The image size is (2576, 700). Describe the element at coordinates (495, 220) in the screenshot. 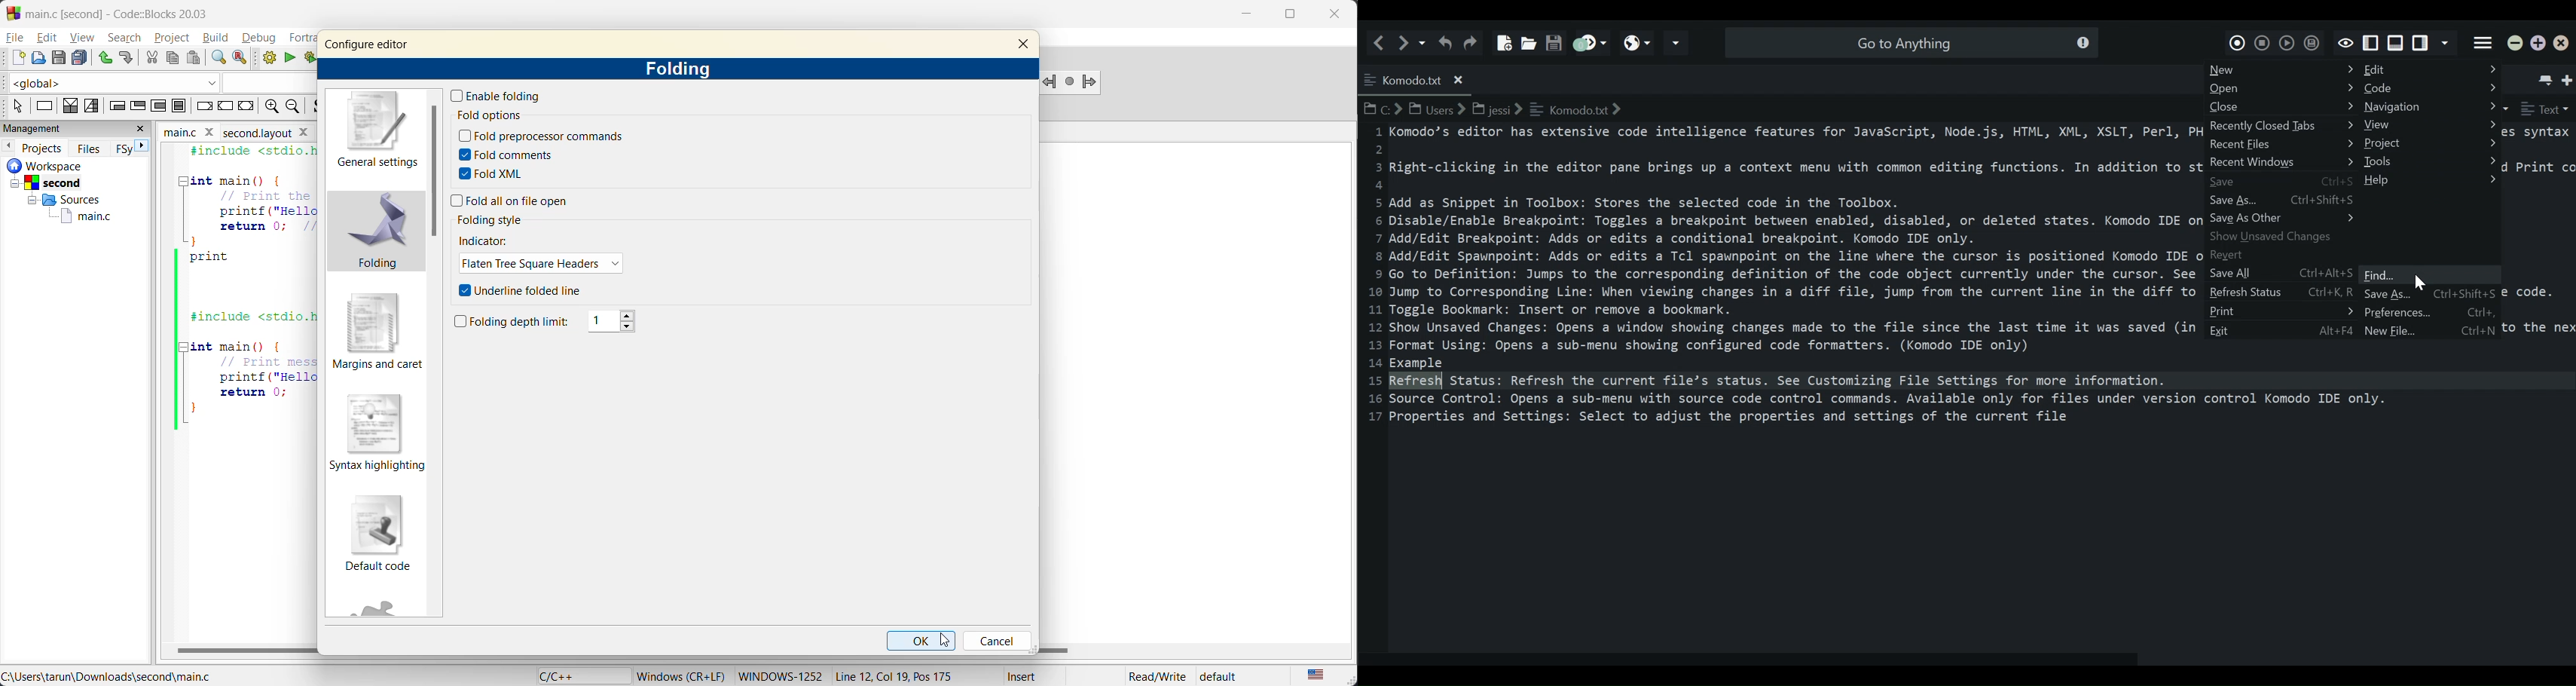

I see `folding style` at that location.